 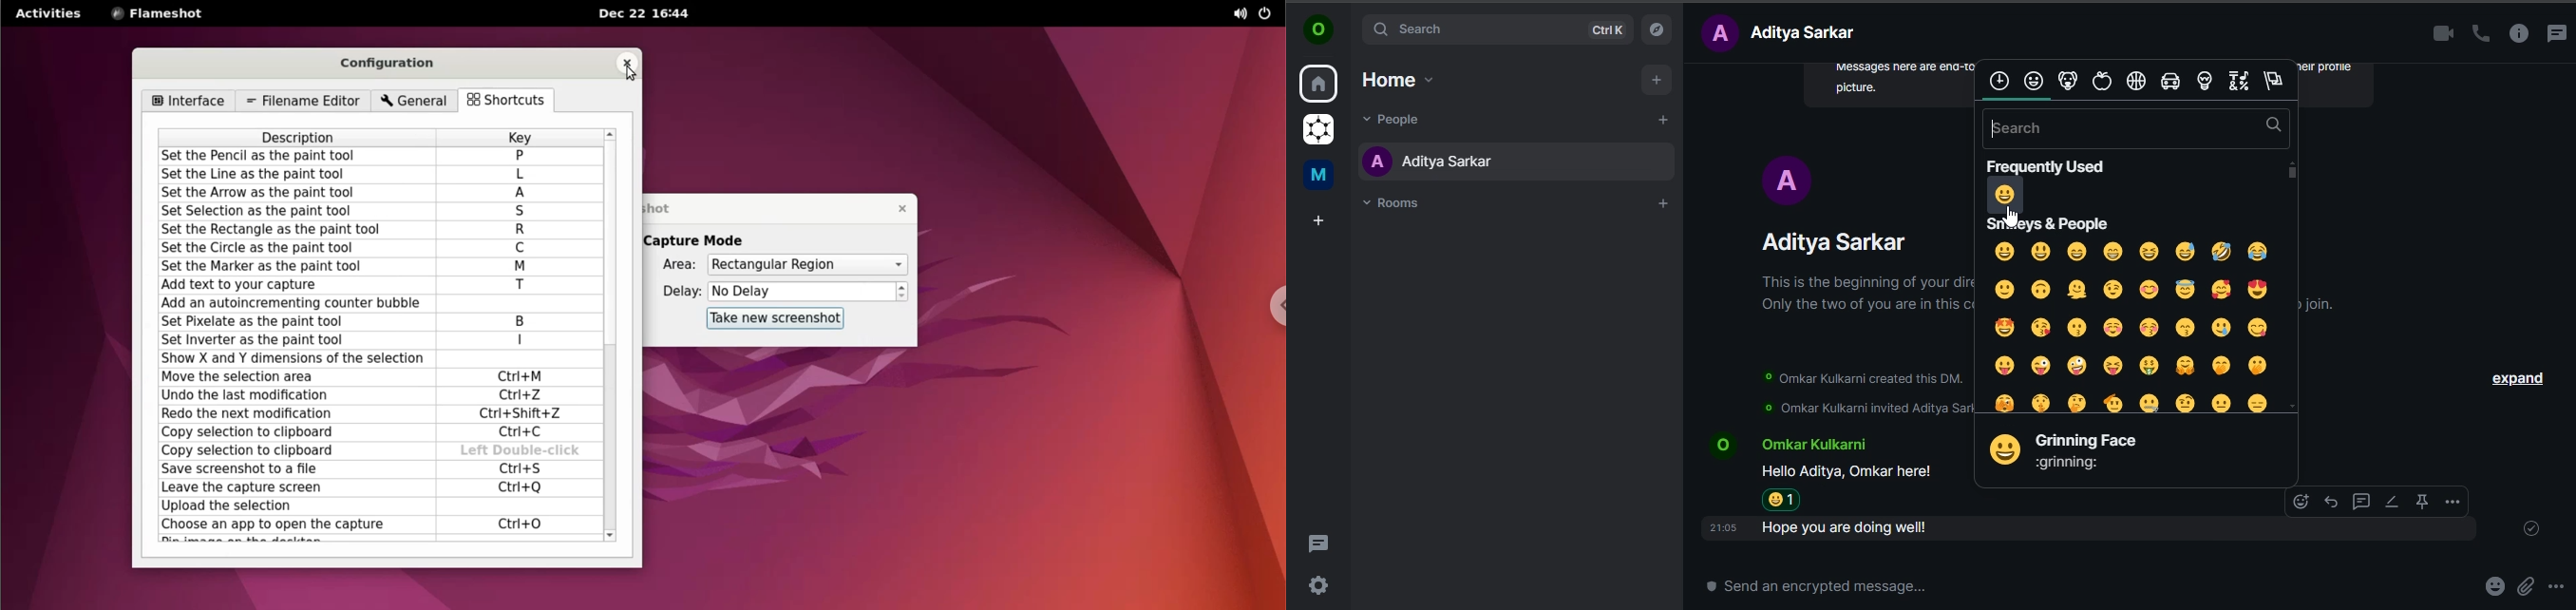 I want to click on expand, so click(x=2516, y=380).